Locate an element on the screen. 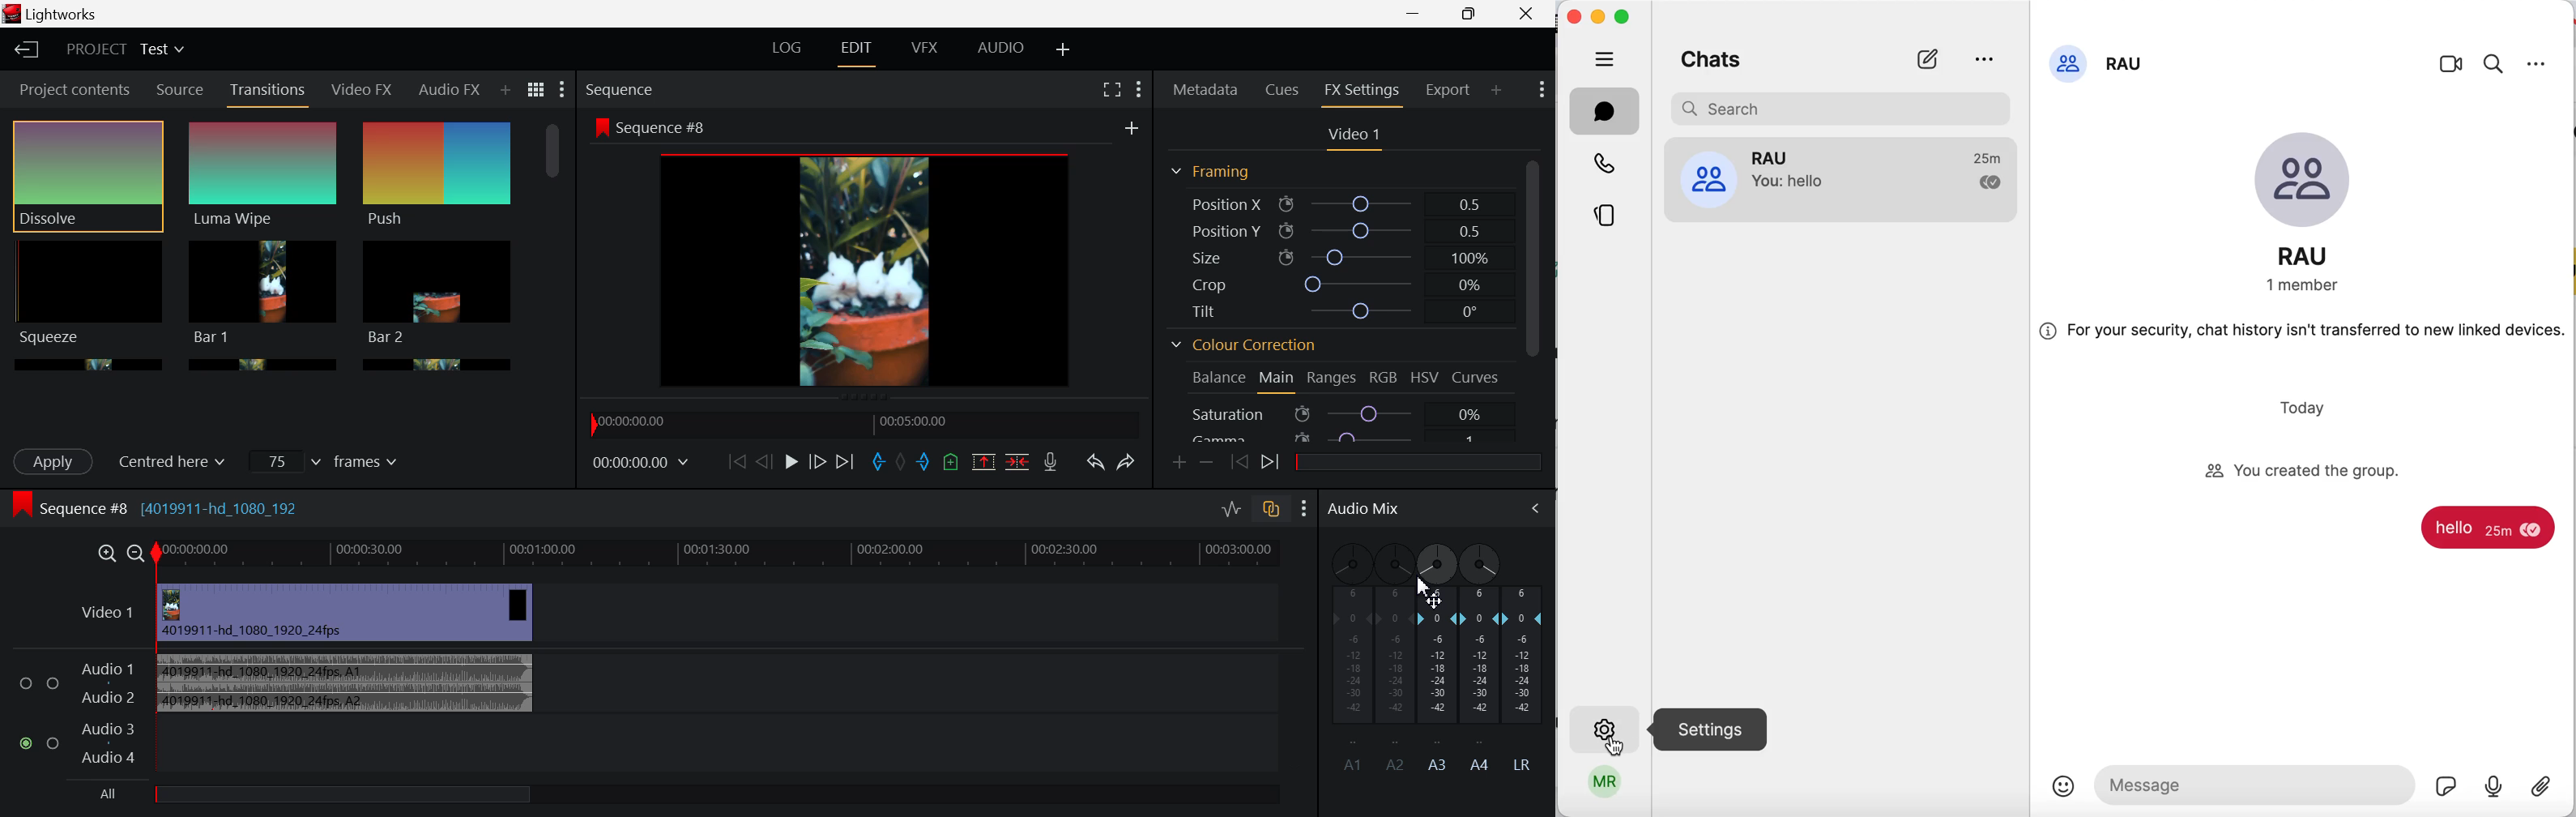 The image size is (2576, 840). Position Y is located at coordinates (1338, 228).